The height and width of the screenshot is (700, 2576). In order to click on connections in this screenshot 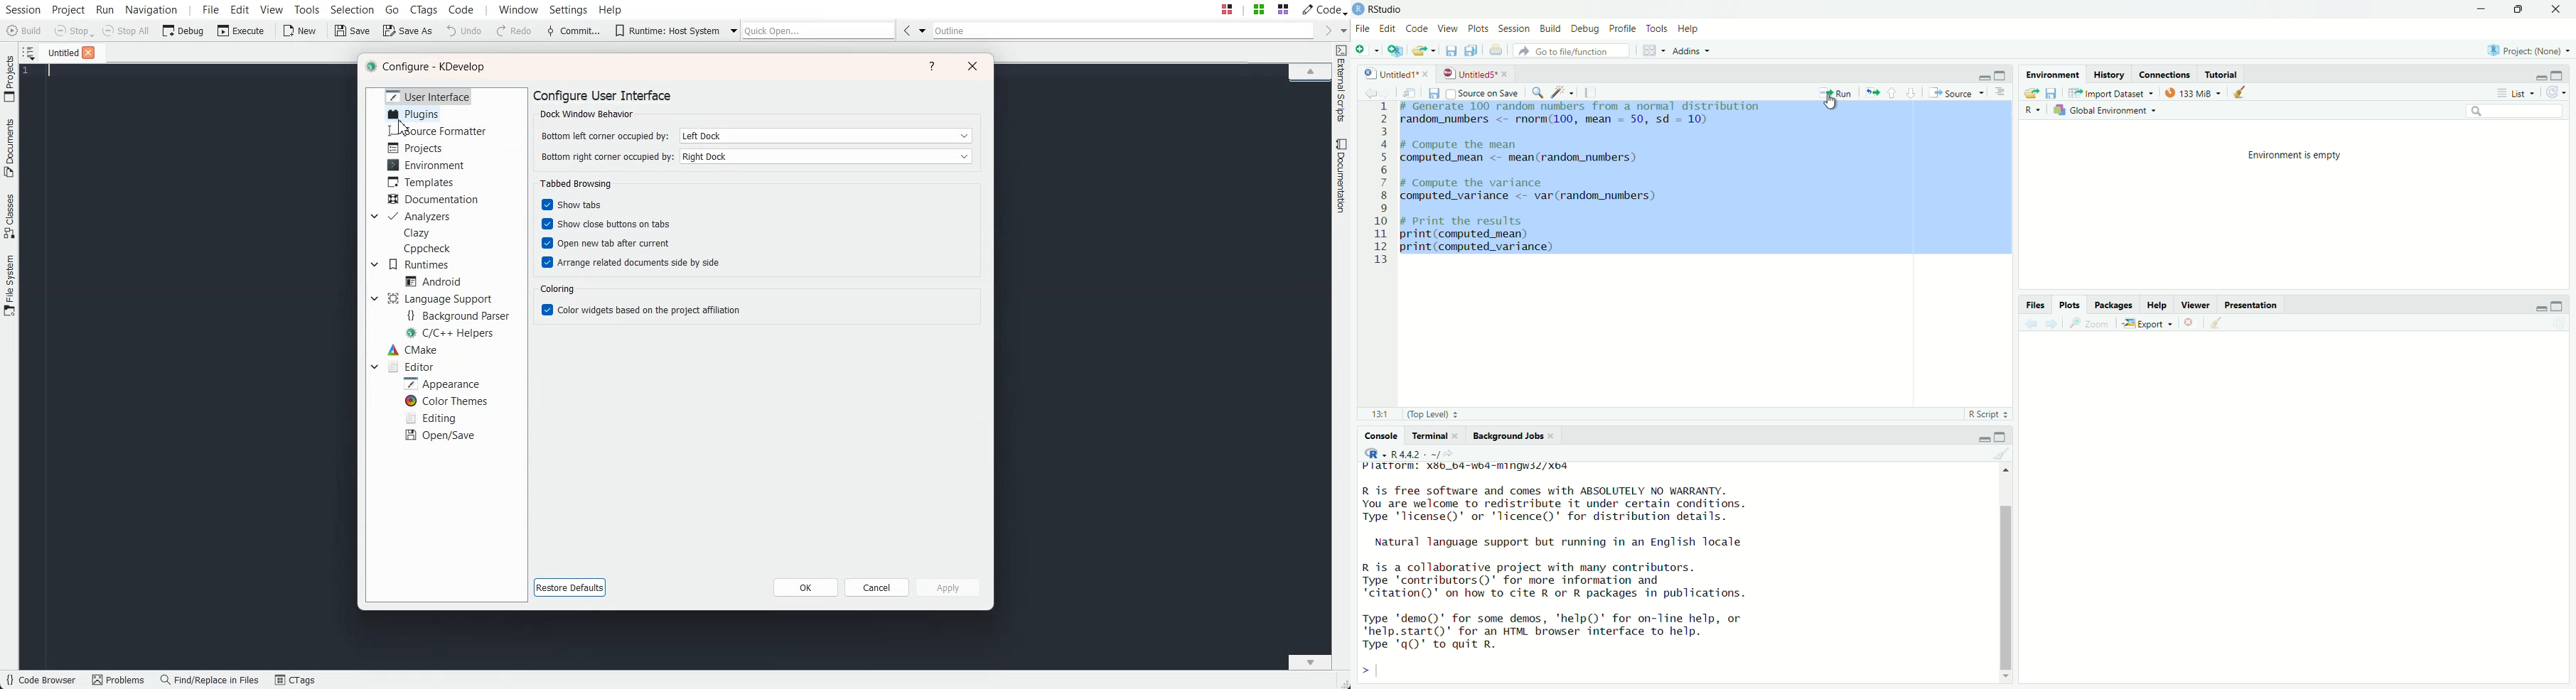, I will do `click(2165, 75)`.